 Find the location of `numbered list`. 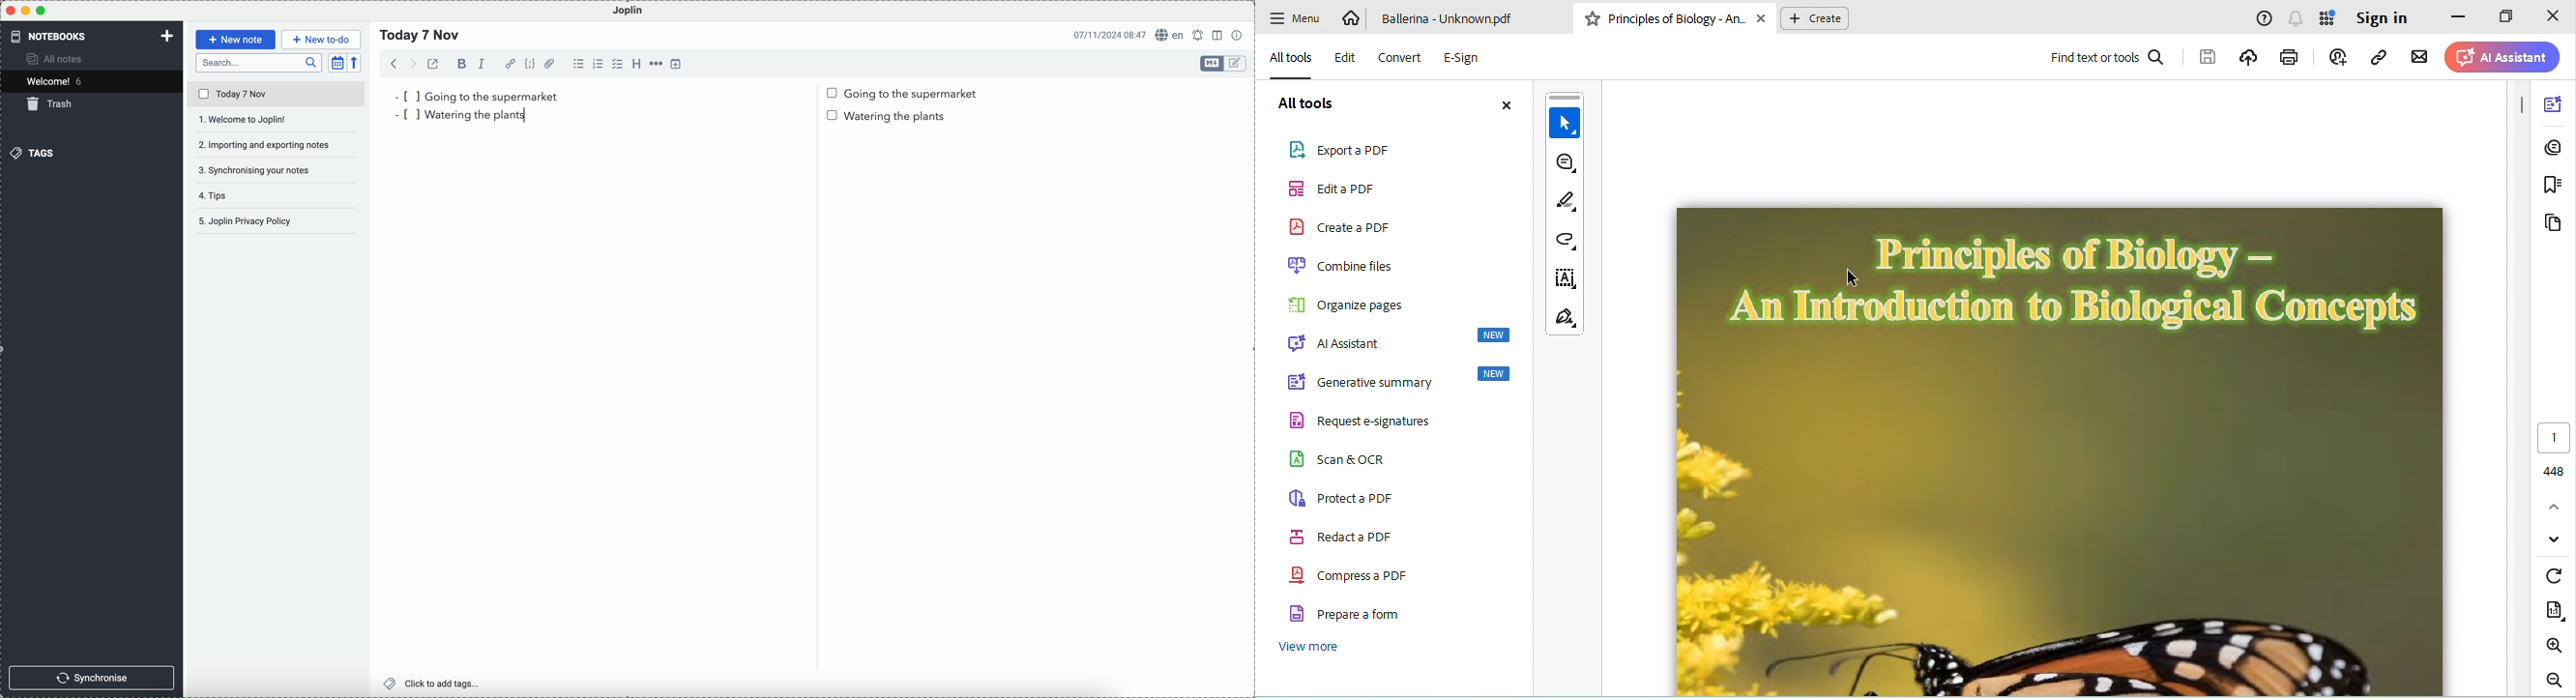

numbered list is located at coordinates (598, 64).